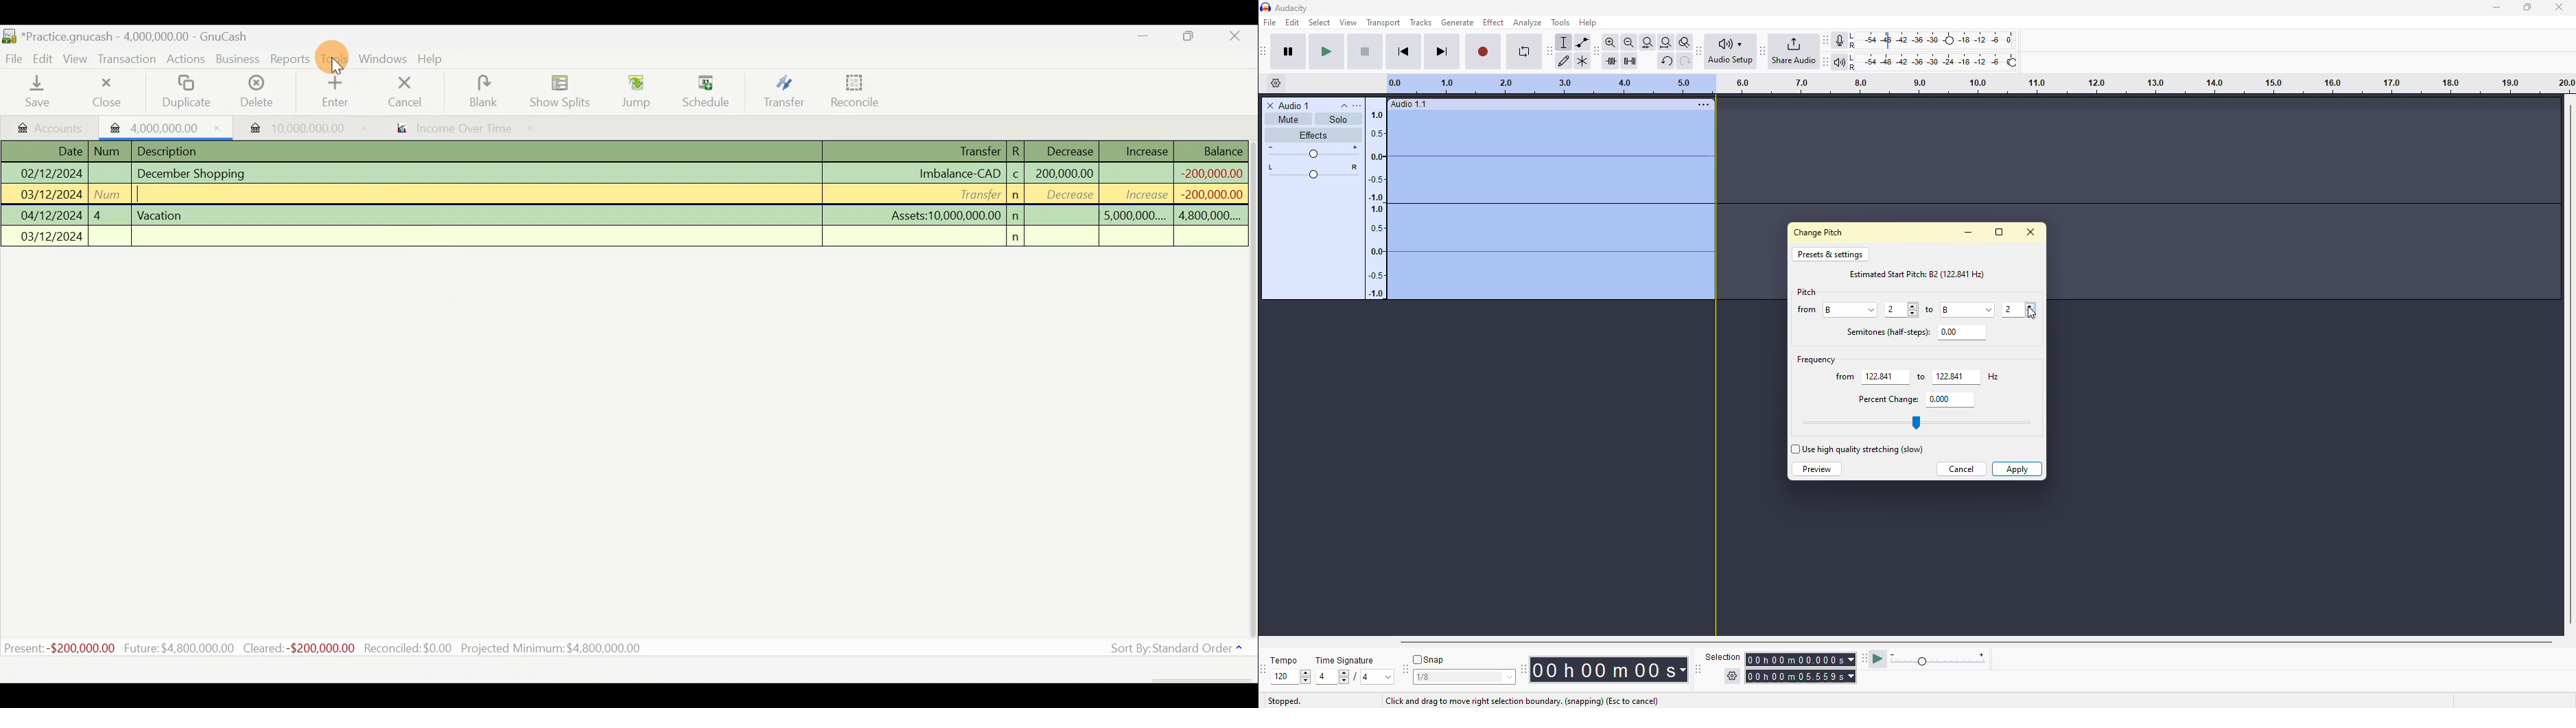  Describe the element at coordinates (1873, 308) in the screenshot. I see `select` at that location.